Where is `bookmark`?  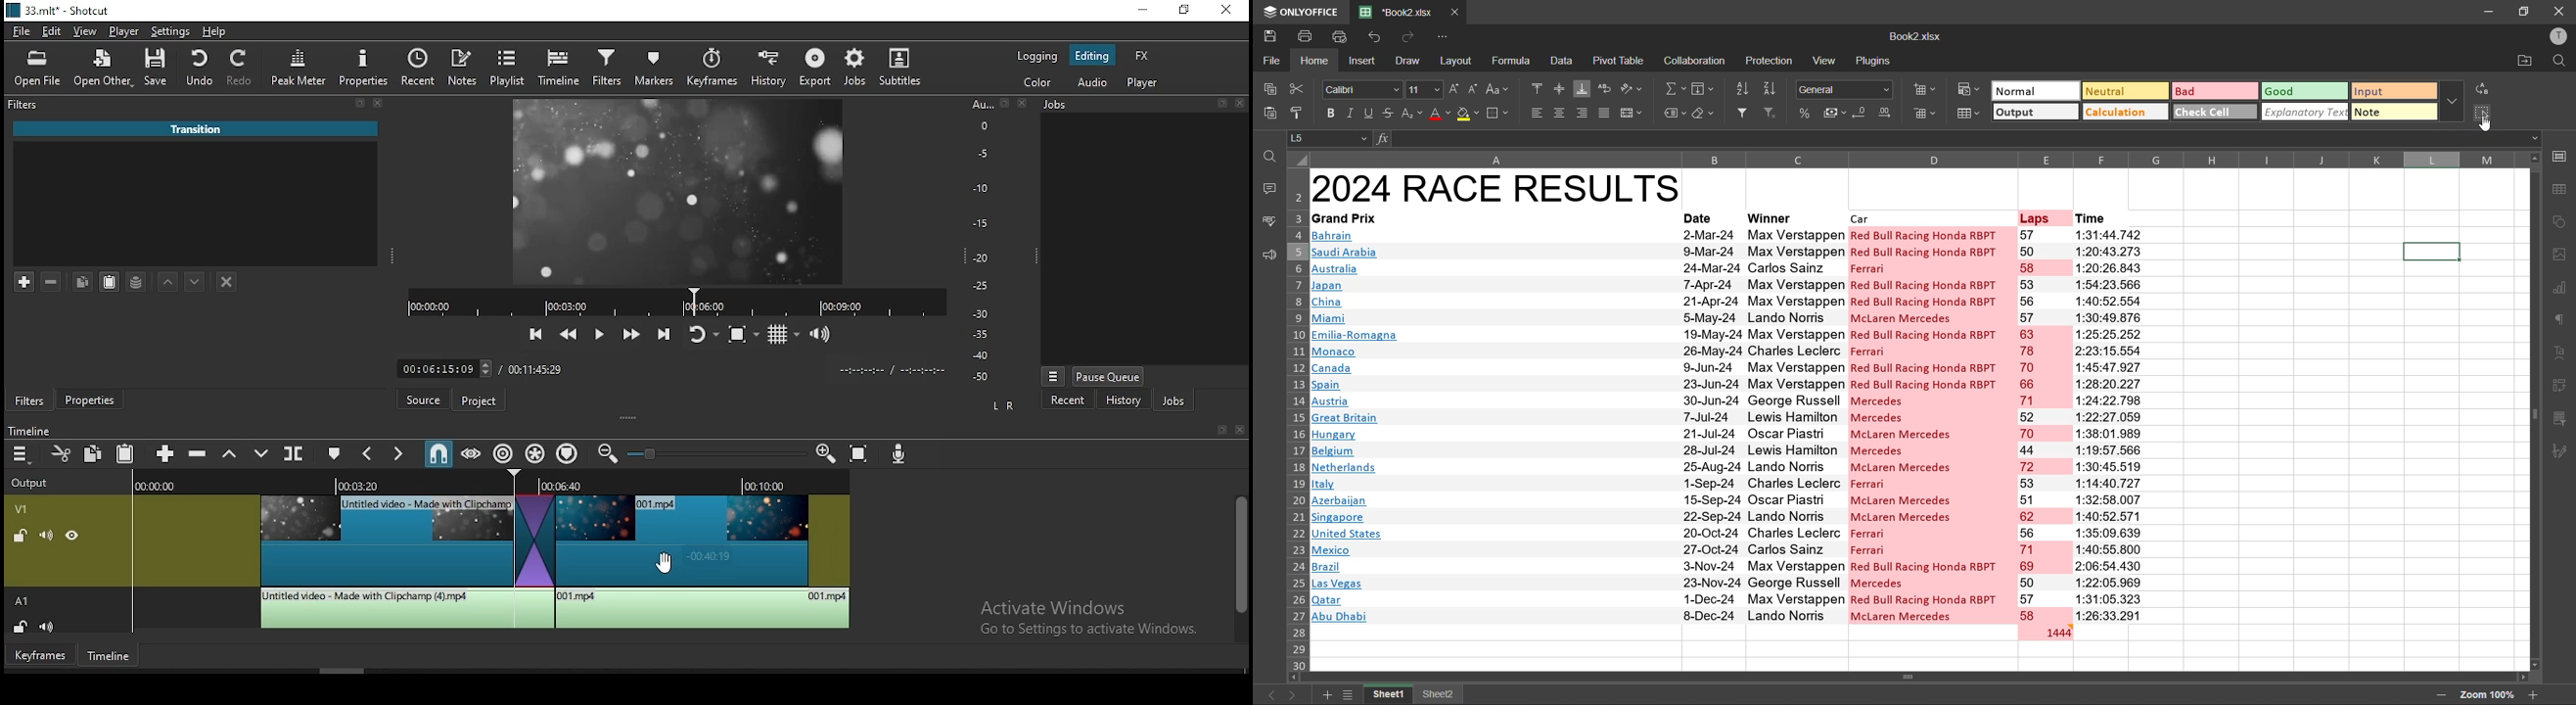 bookmark is located at coordinates (1218, 430).